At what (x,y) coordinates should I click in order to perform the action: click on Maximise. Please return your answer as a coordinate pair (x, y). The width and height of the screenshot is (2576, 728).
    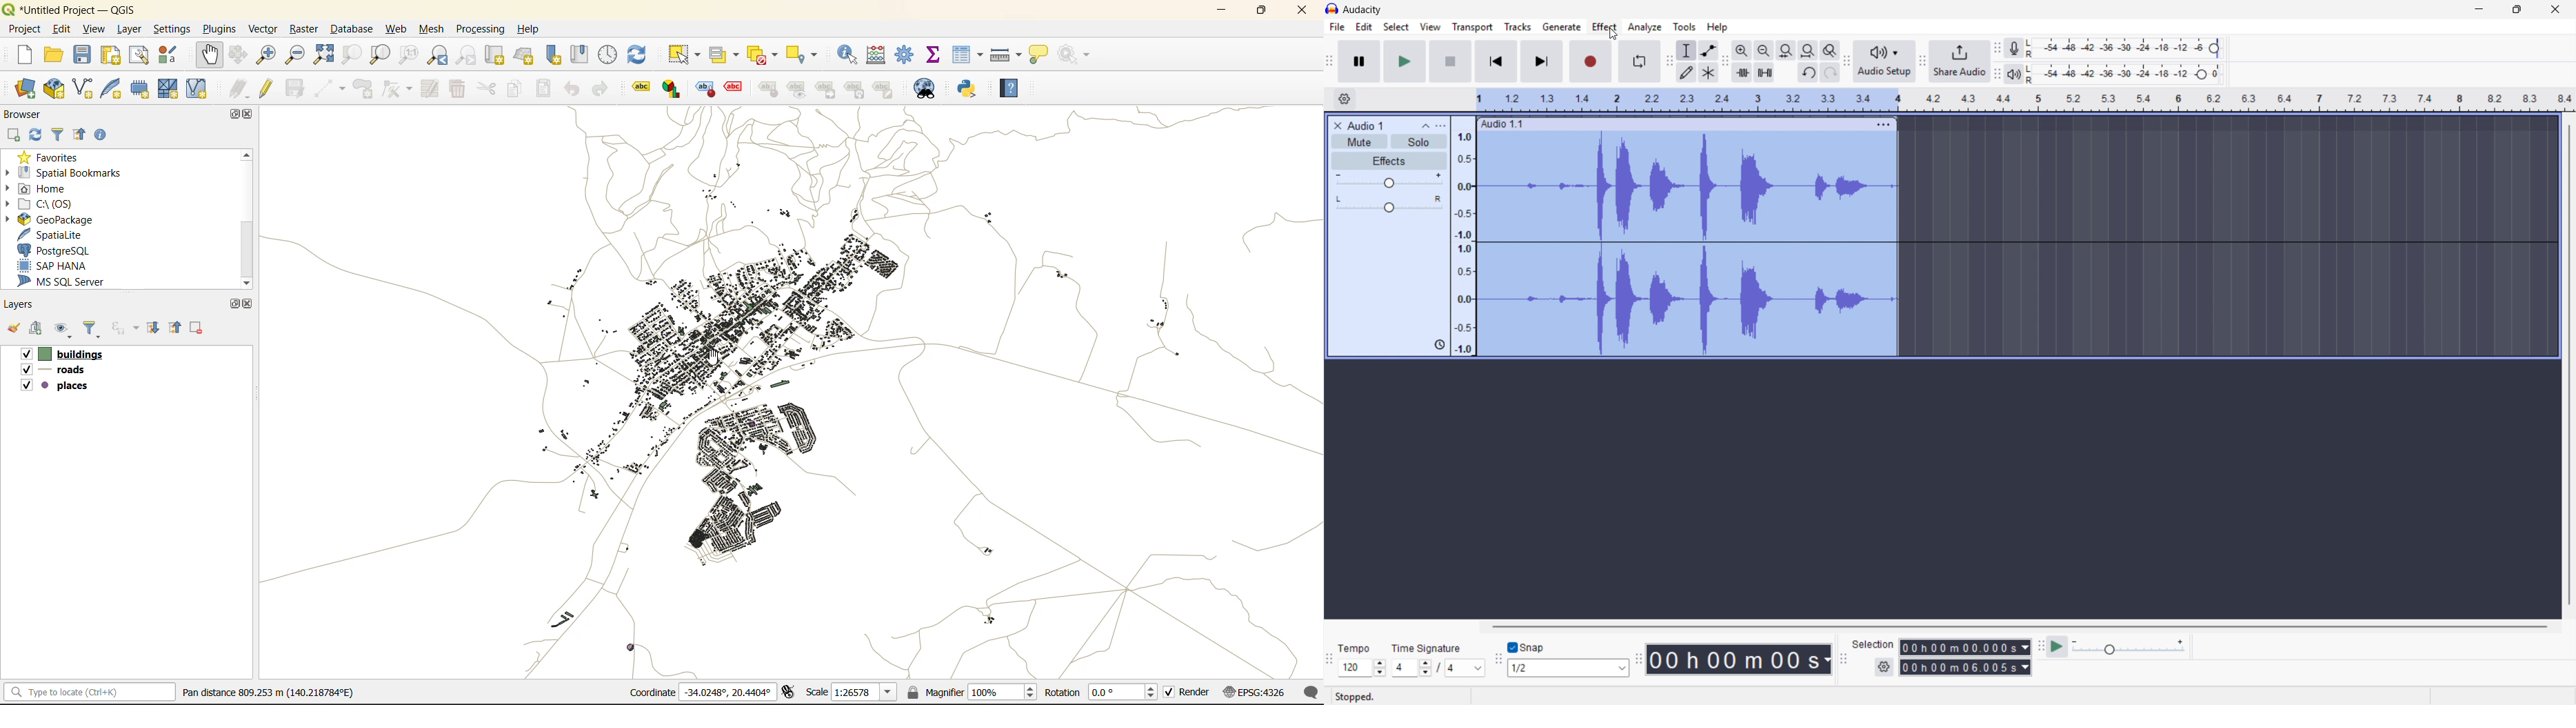
    Looking at the image, I should click on (2519, 10).